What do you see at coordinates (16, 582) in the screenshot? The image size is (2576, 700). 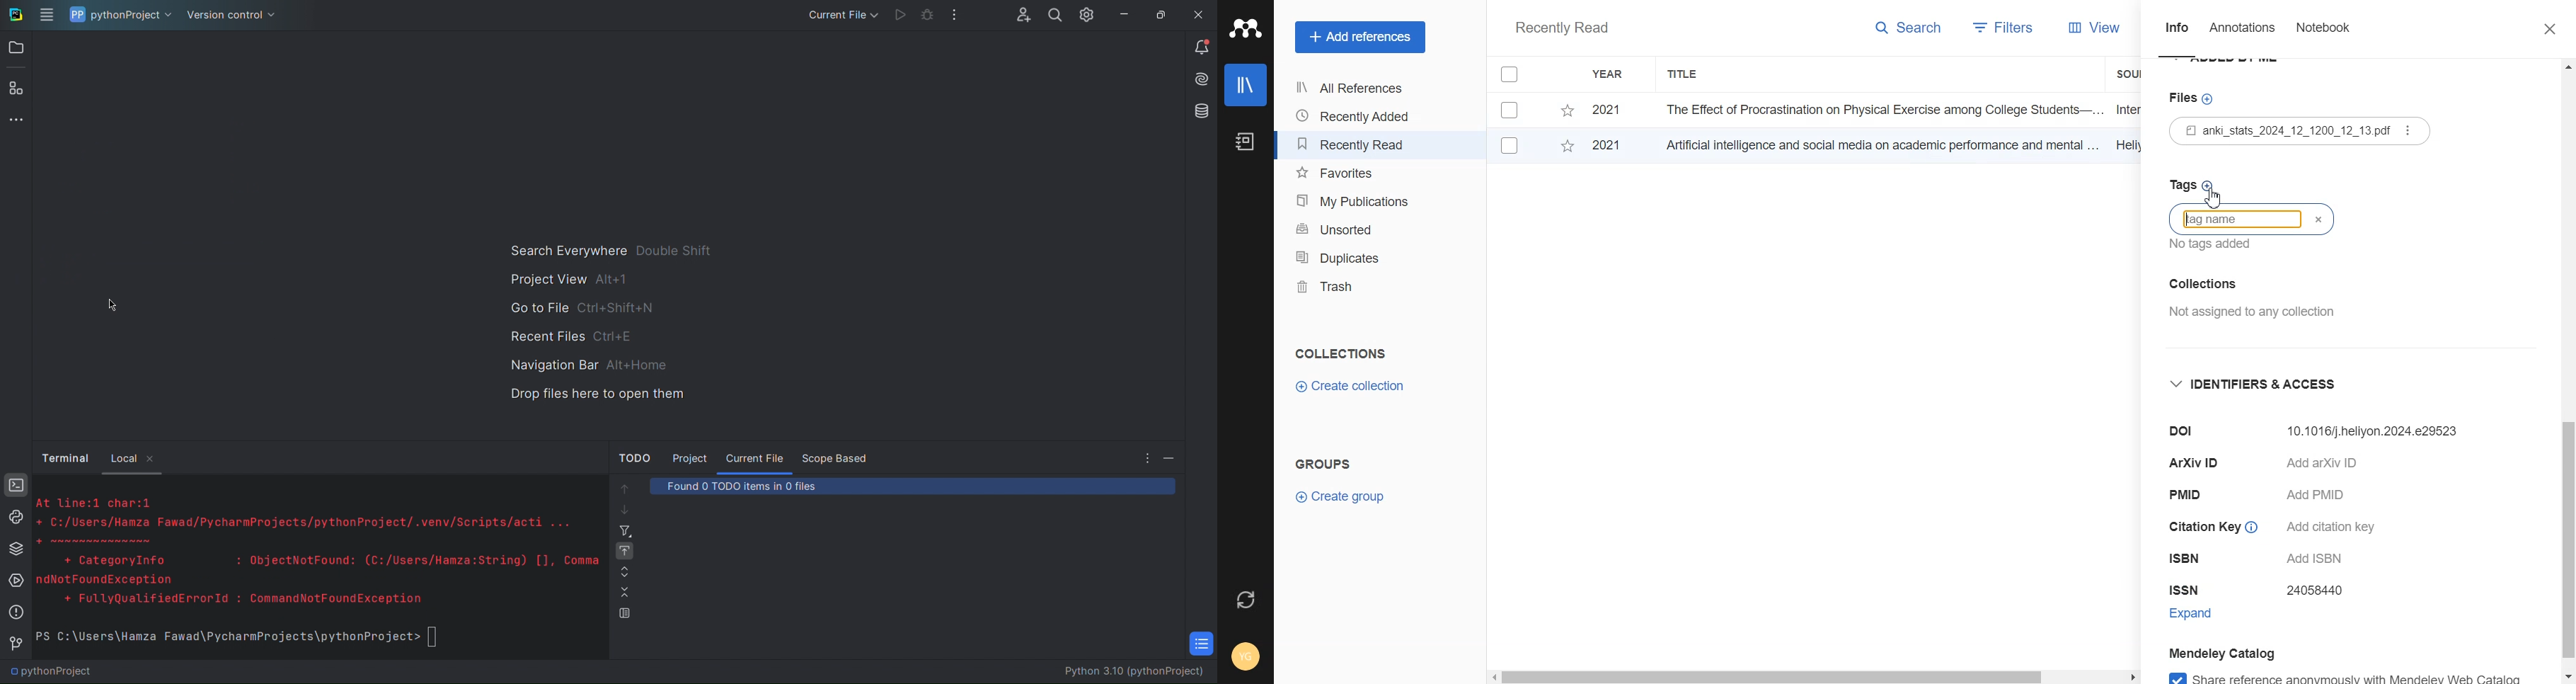 I see `Services` at bounding box center [16, 582].